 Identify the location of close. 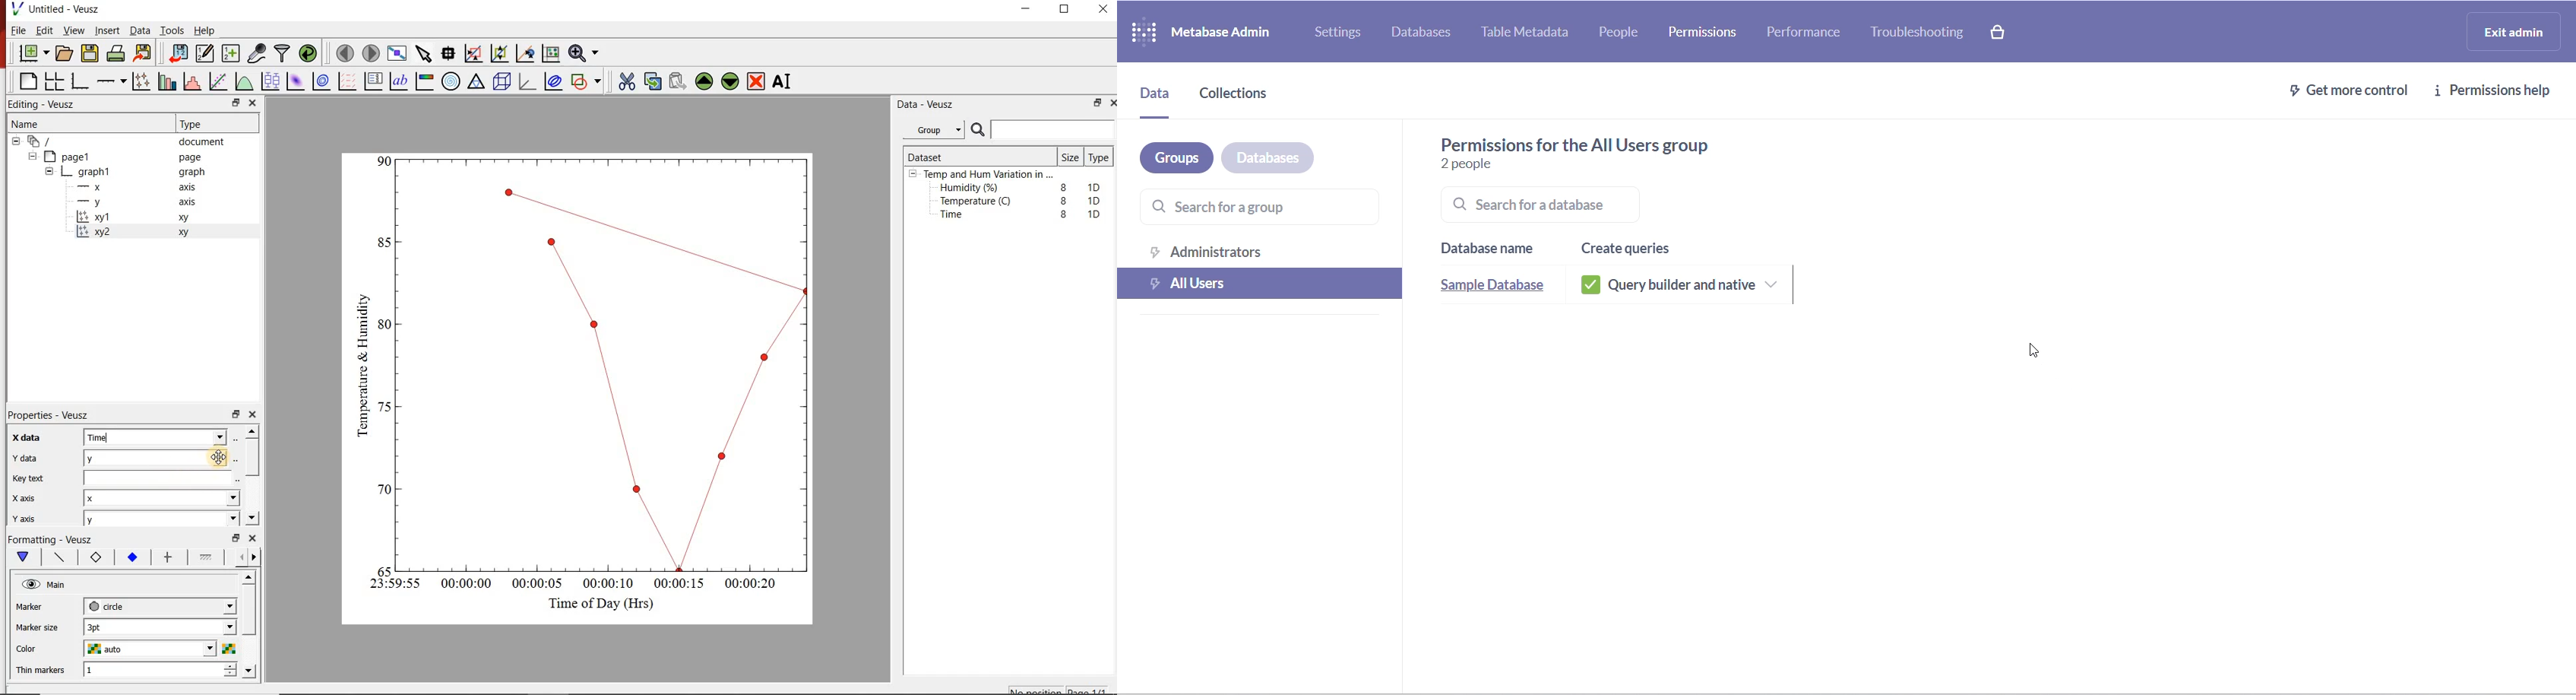
(254, 539).